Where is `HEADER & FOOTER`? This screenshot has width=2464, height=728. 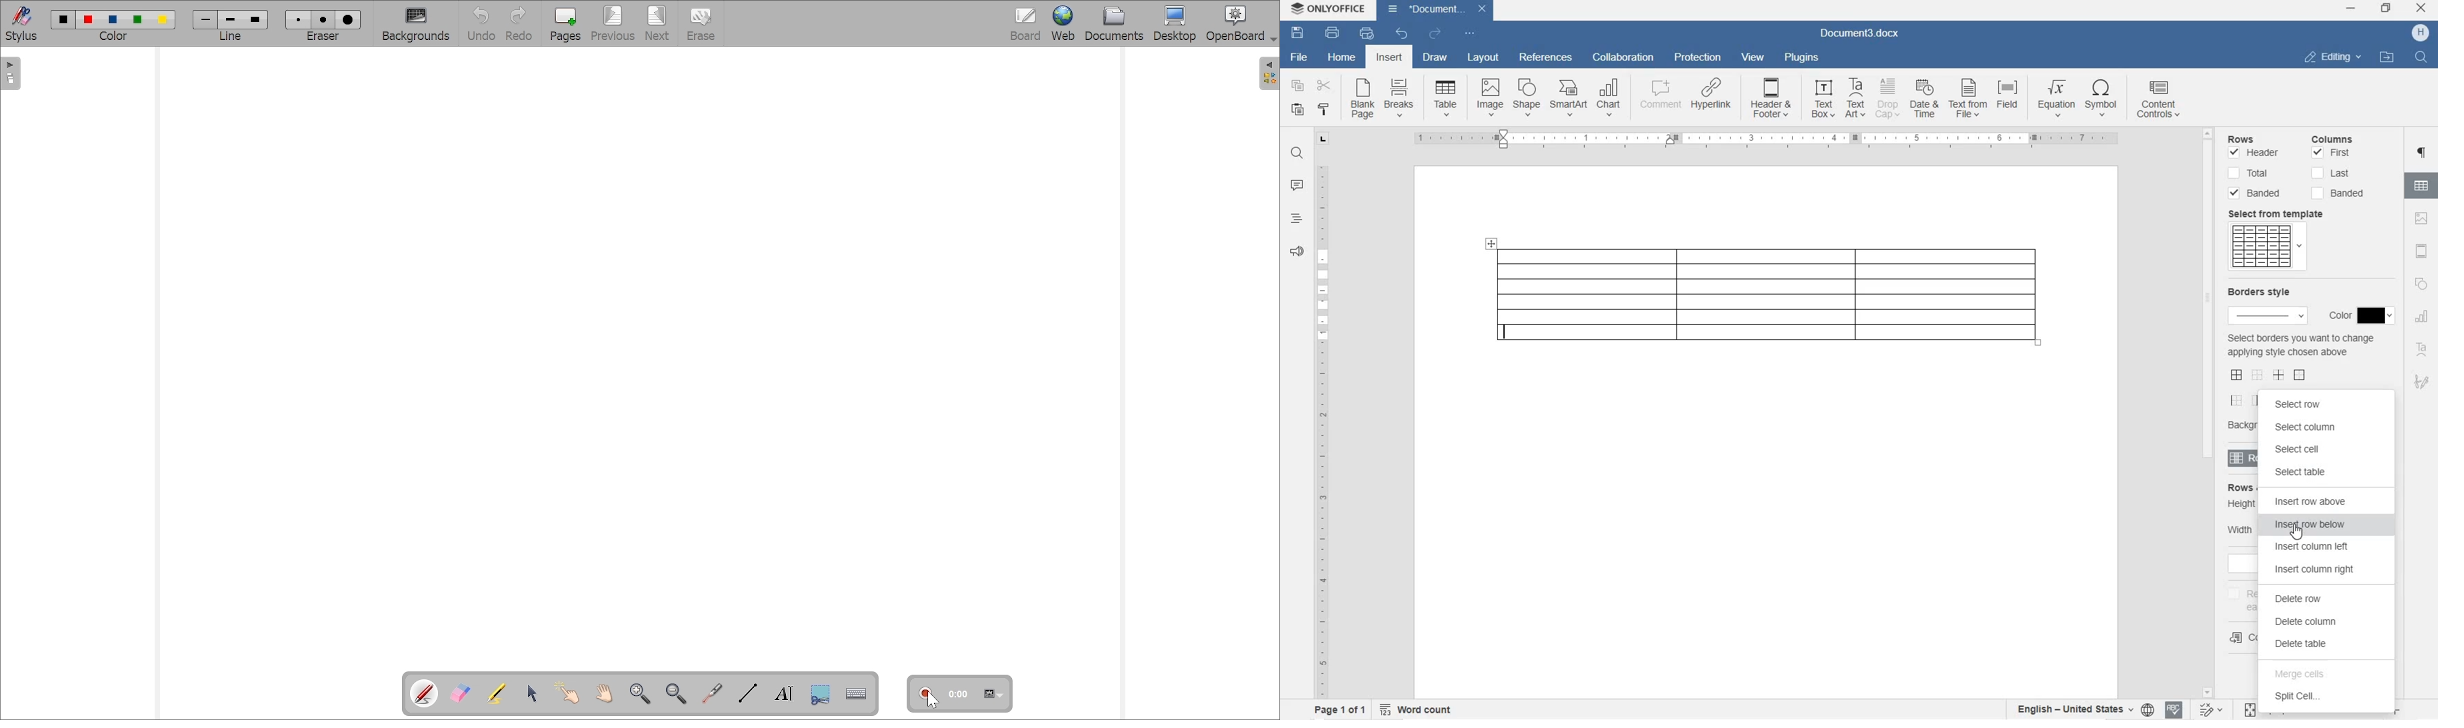
HEADER & FOOTER is located at coordinates (1771, 98).